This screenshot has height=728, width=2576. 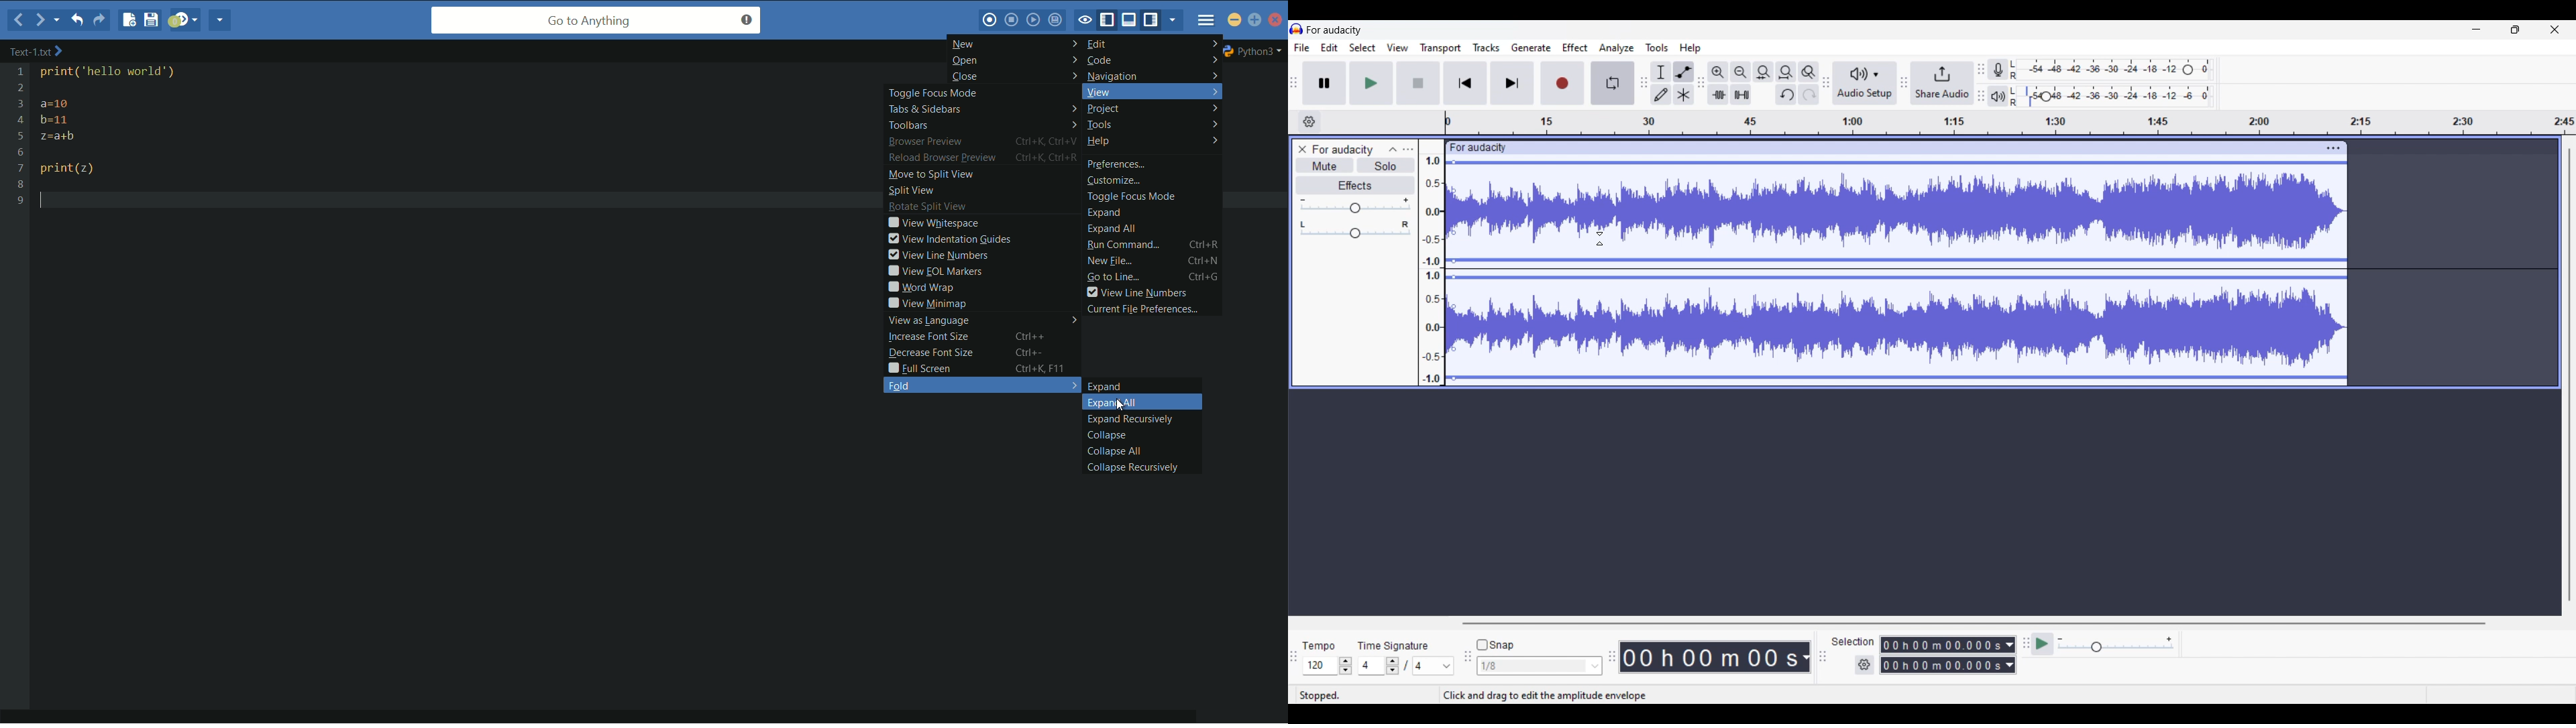 What do you see at coordinates (1743, 95) in the screenshot?
I see `silence audio outside selection` at bounding box center [1743, 95].